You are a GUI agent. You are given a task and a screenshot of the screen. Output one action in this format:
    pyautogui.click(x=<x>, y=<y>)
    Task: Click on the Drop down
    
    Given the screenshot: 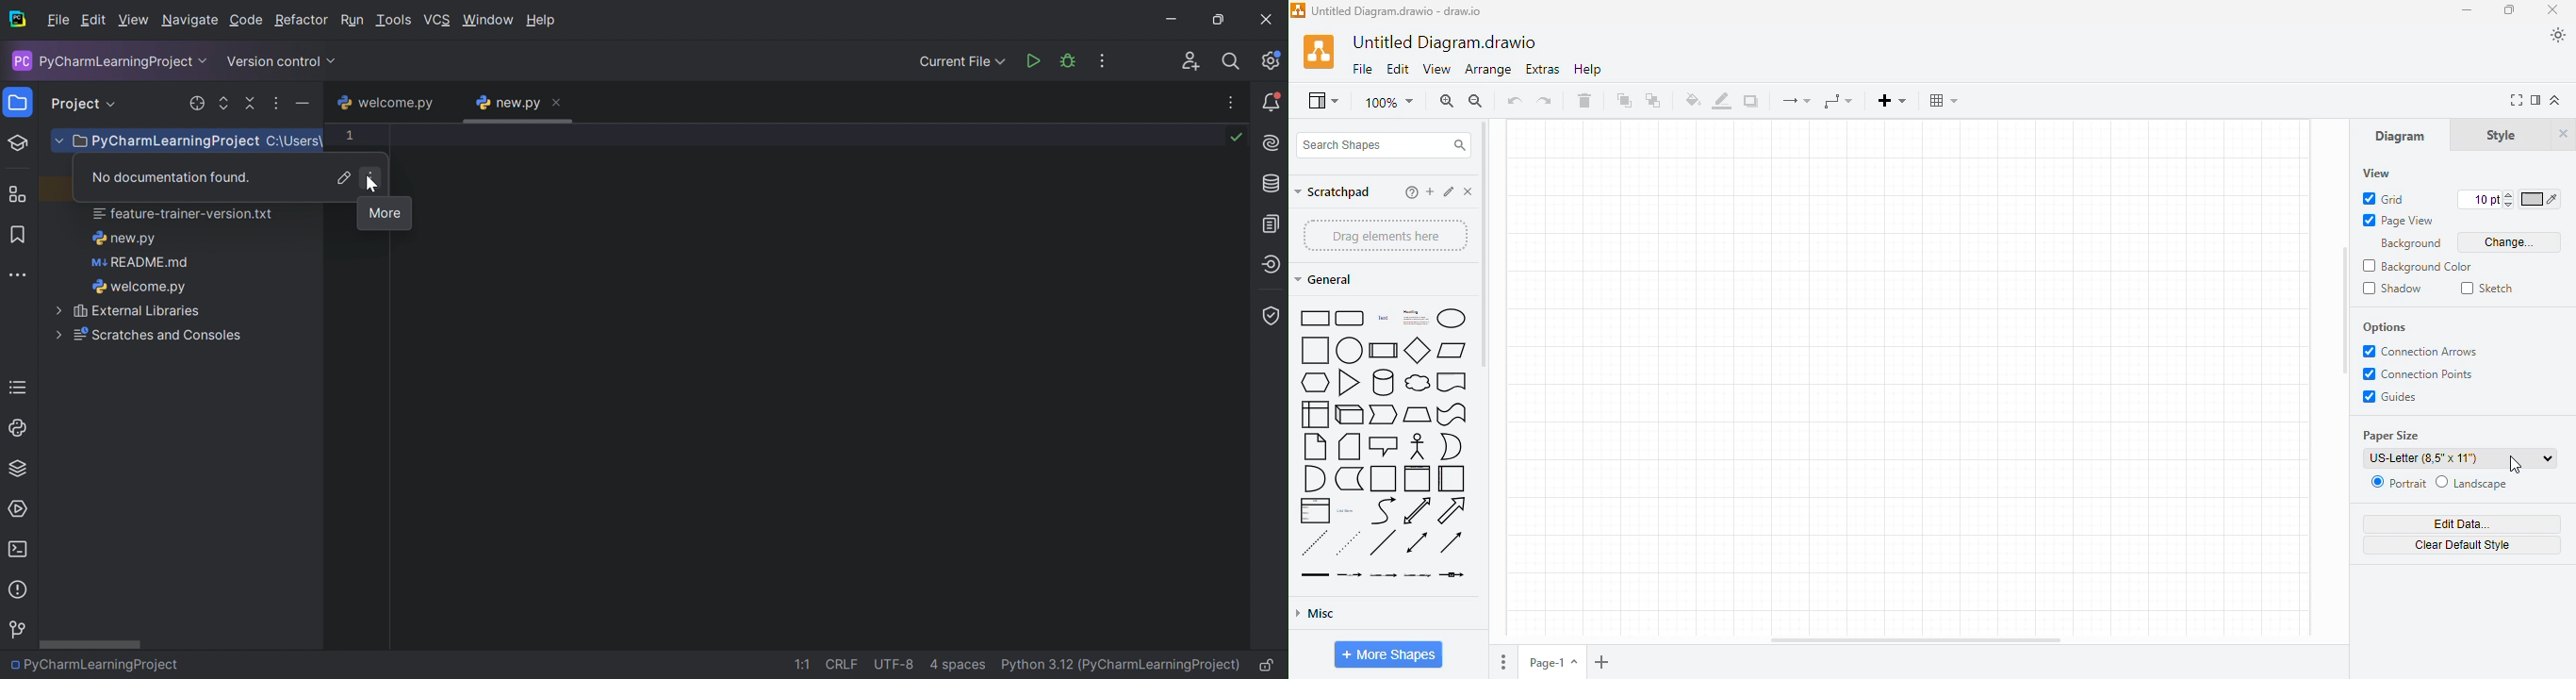 What is the action you would take?
    pyautogui.click(x=114, y=104)
    